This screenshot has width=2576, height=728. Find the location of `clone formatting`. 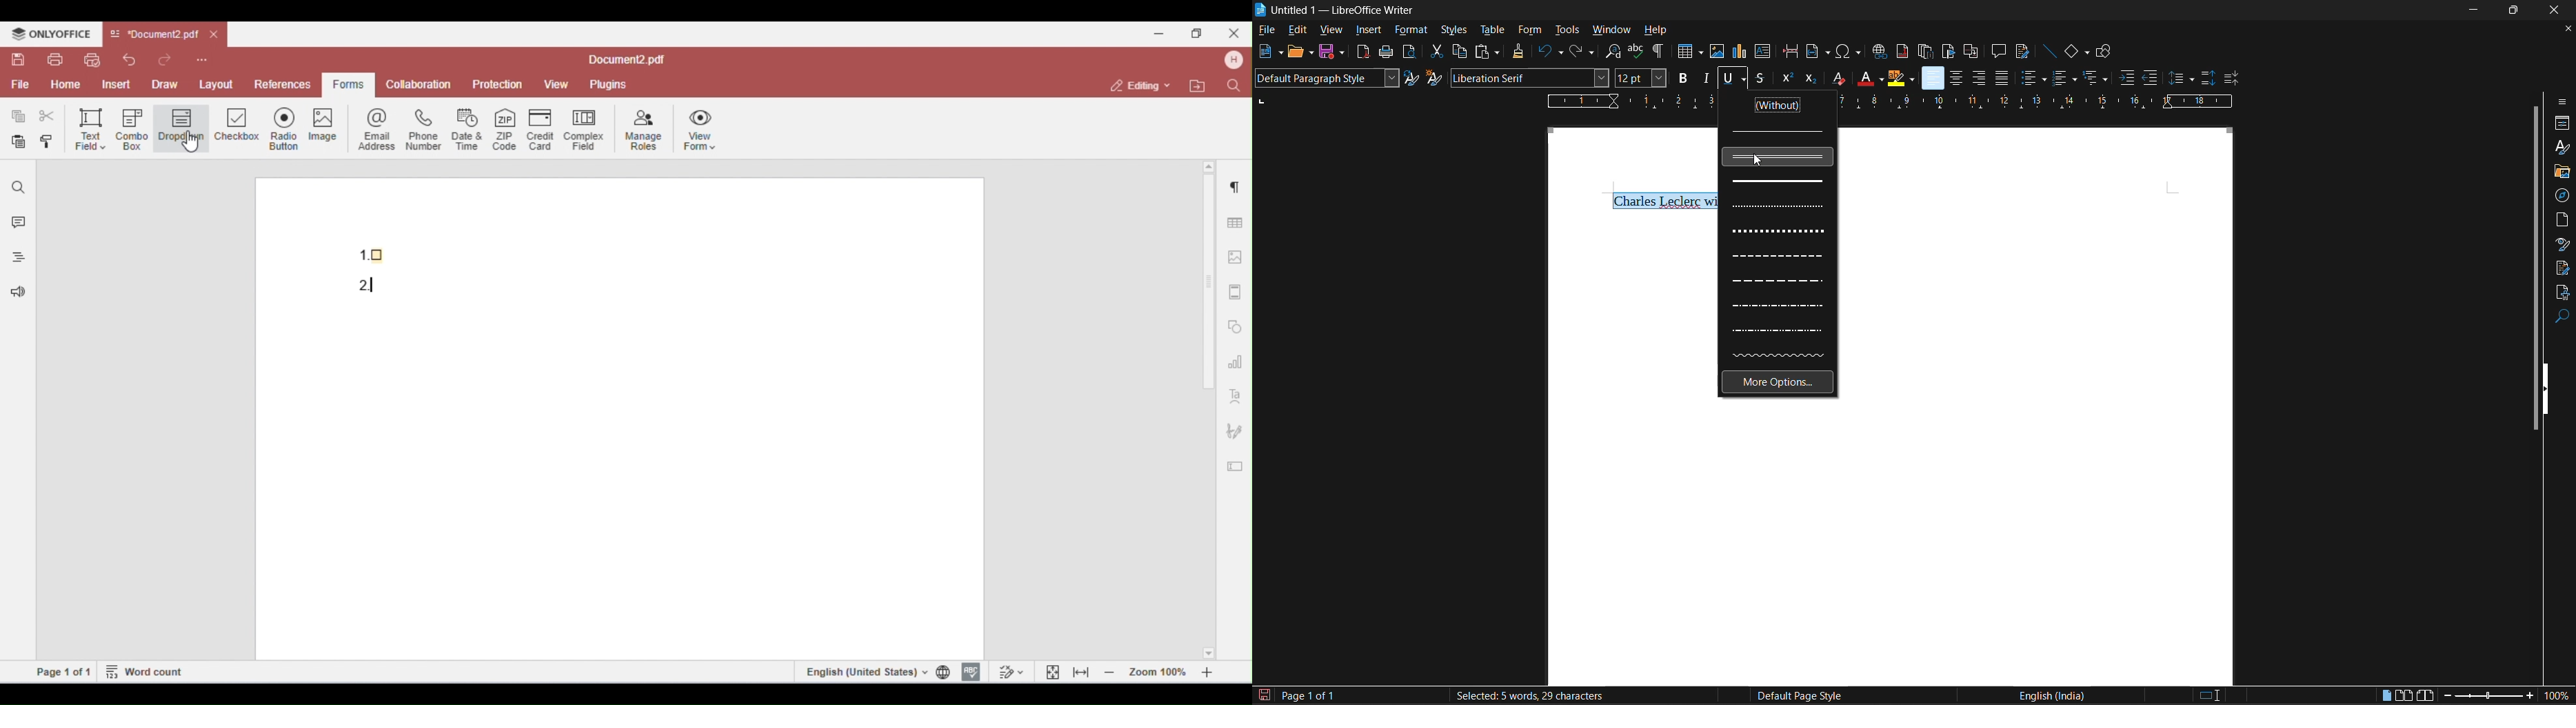

clone formatting is located at coordinates (1519, 51).